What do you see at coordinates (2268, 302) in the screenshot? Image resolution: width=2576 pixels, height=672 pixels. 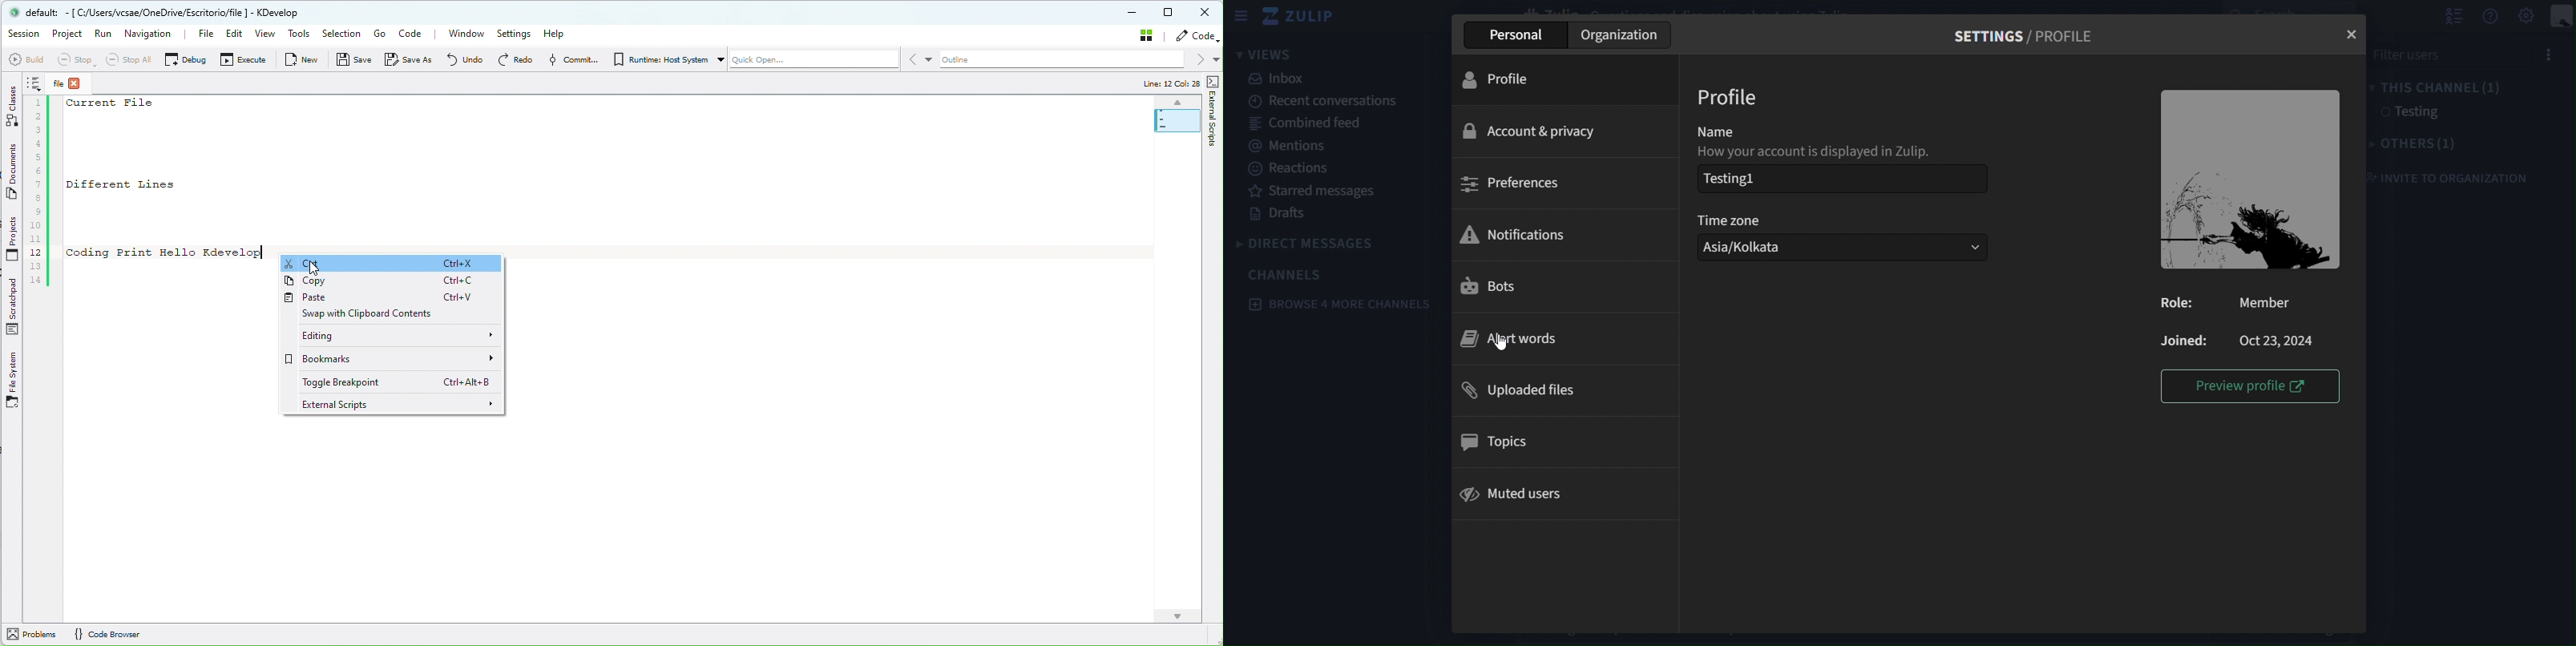 I see `Member` at bounding box center [2268, 302].